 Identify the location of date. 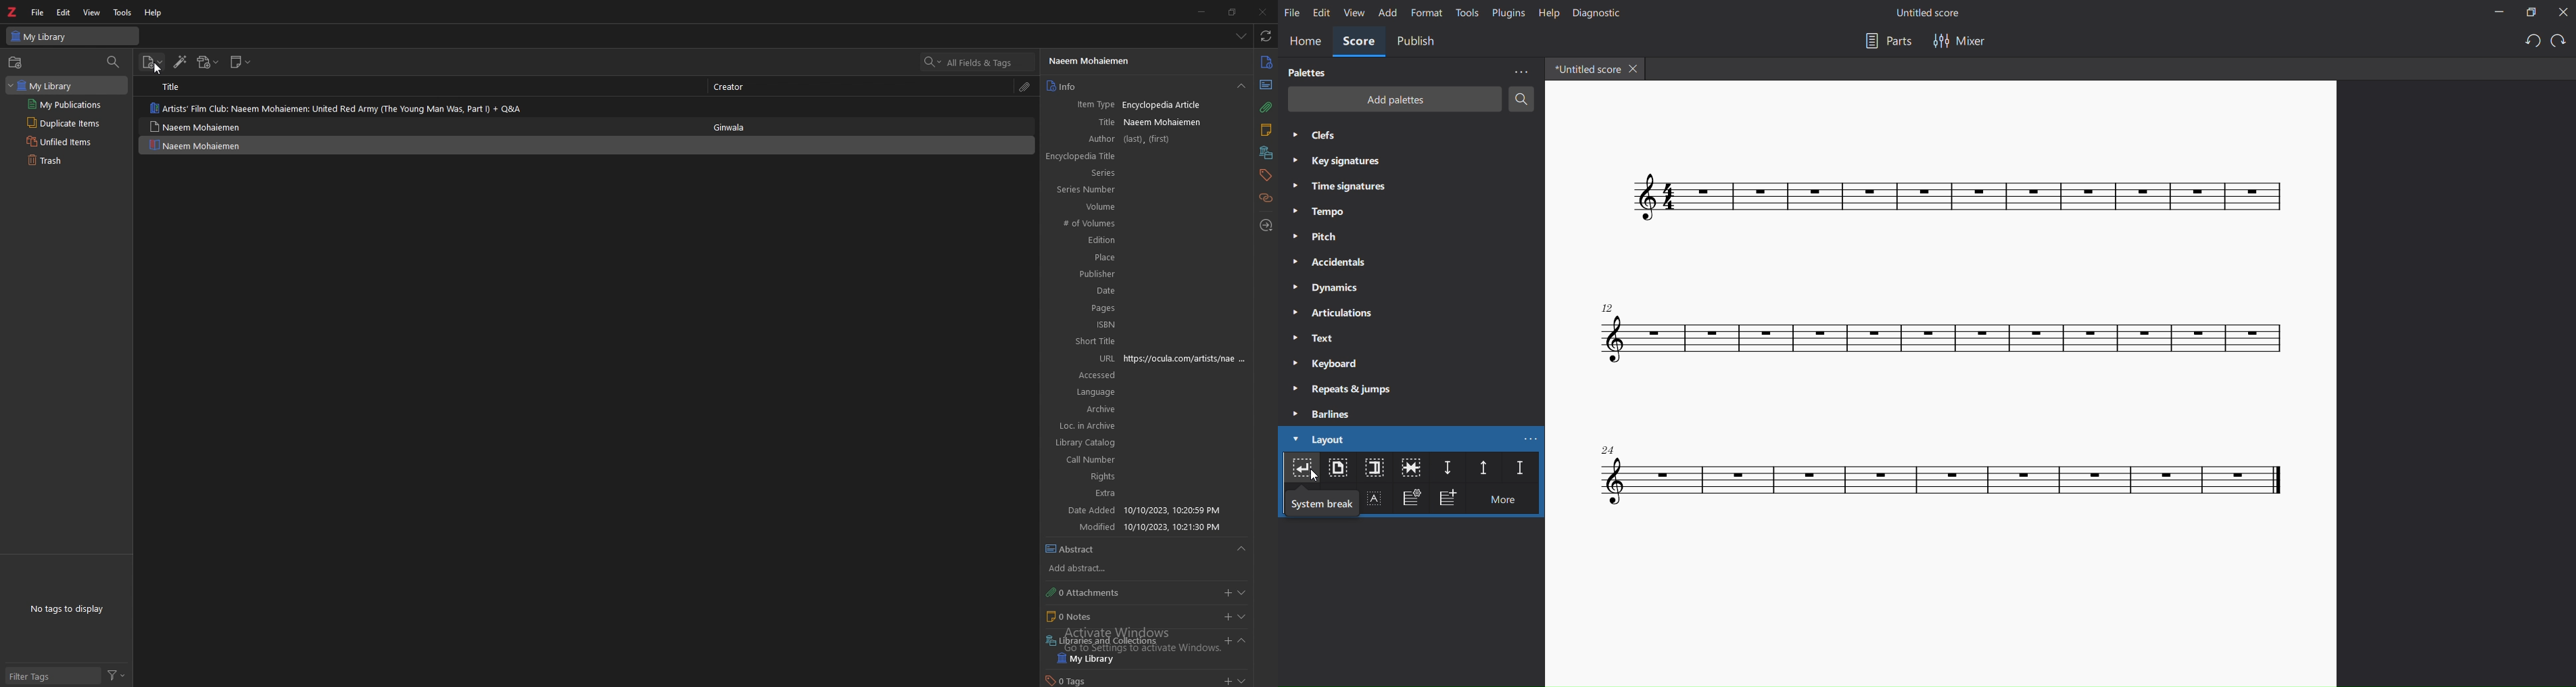
(1082, 291).